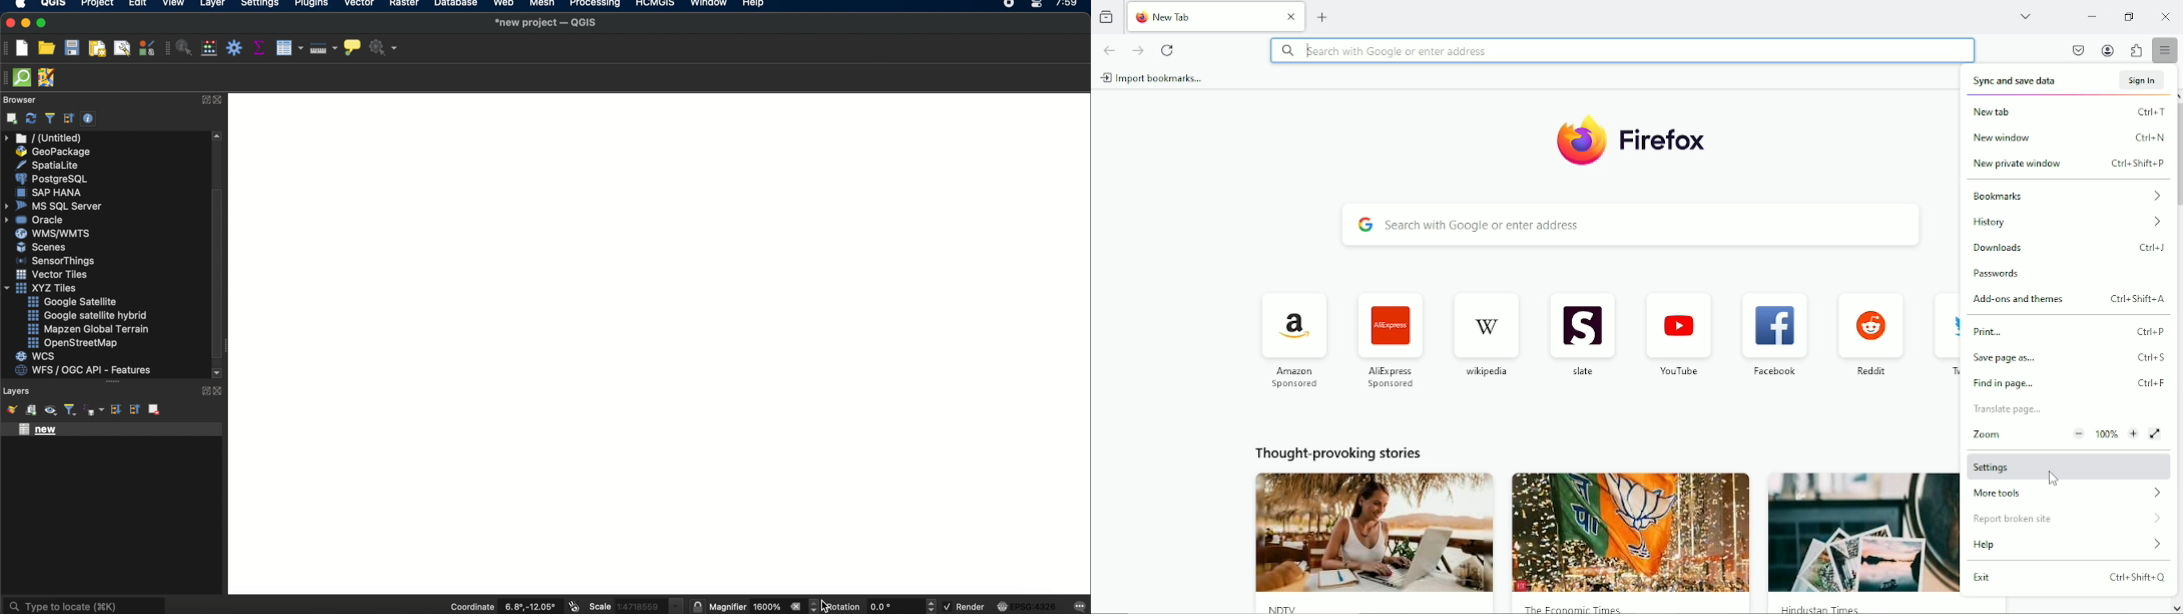  Describe the element at coordinates (52, 152) in the screenshot. I see `geo package` at that location.